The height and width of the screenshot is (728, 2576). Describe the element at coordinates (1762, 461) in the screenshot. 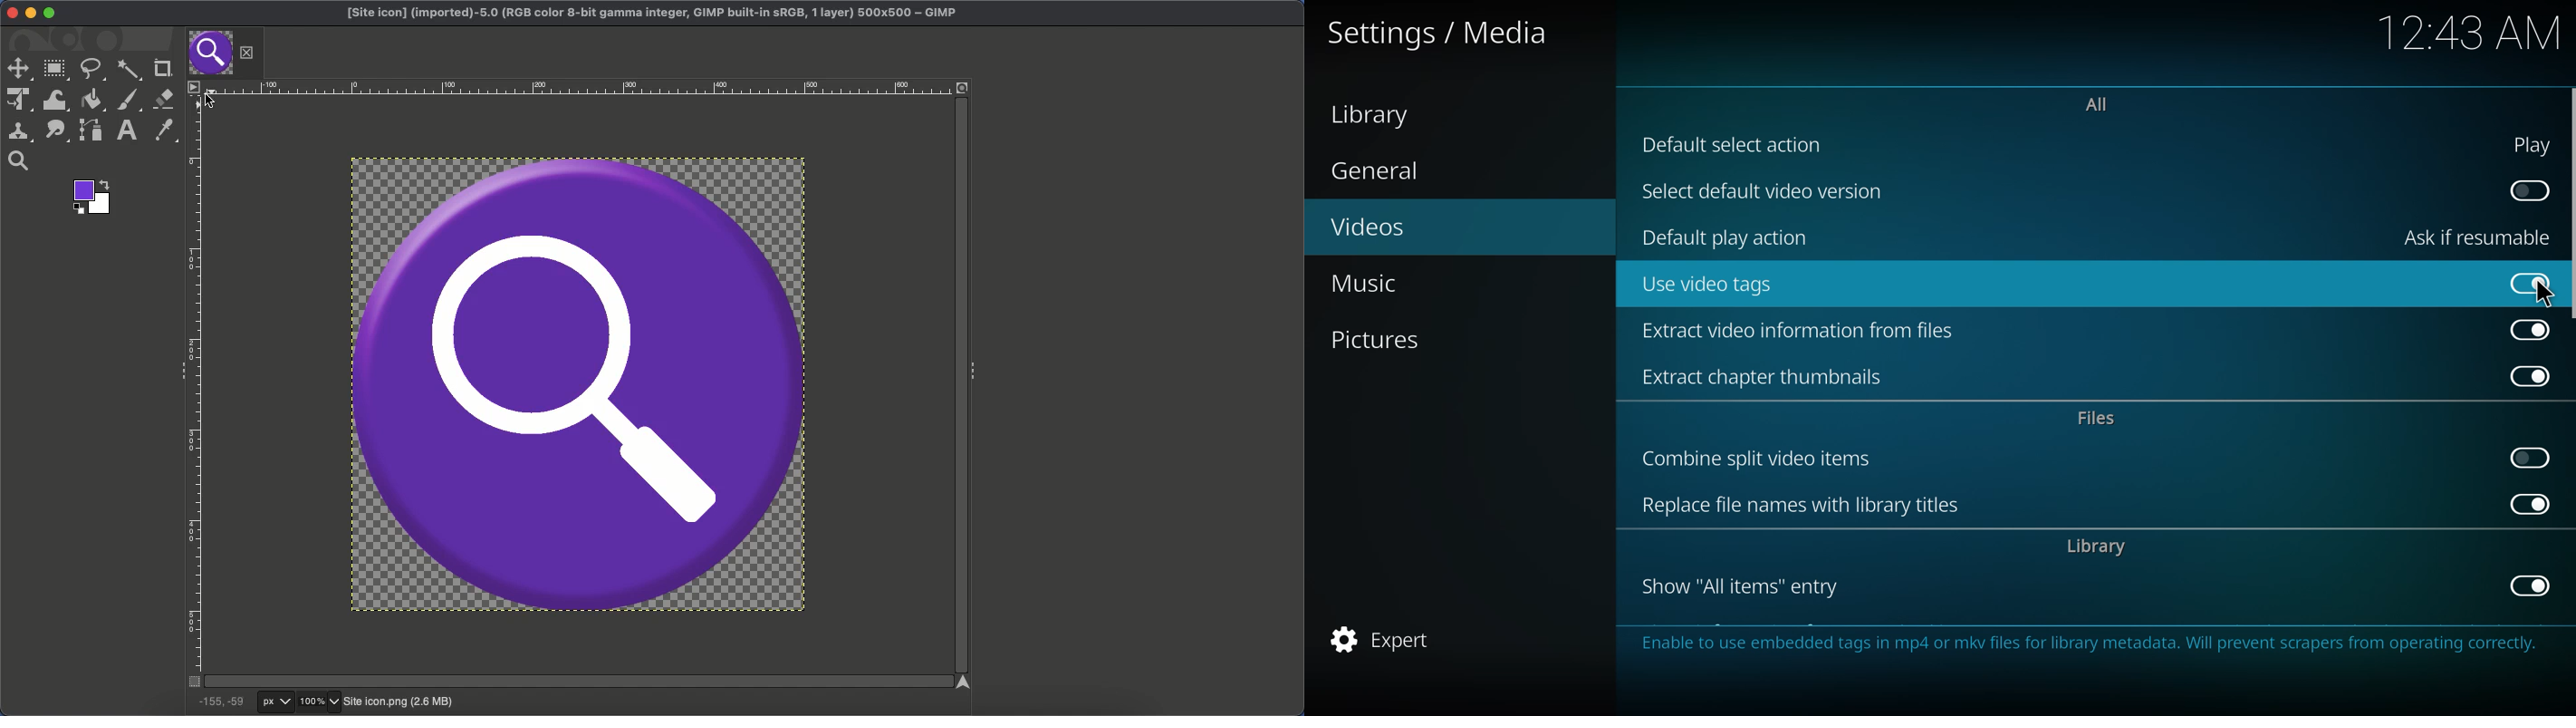

I see `combine split video items` at that location.